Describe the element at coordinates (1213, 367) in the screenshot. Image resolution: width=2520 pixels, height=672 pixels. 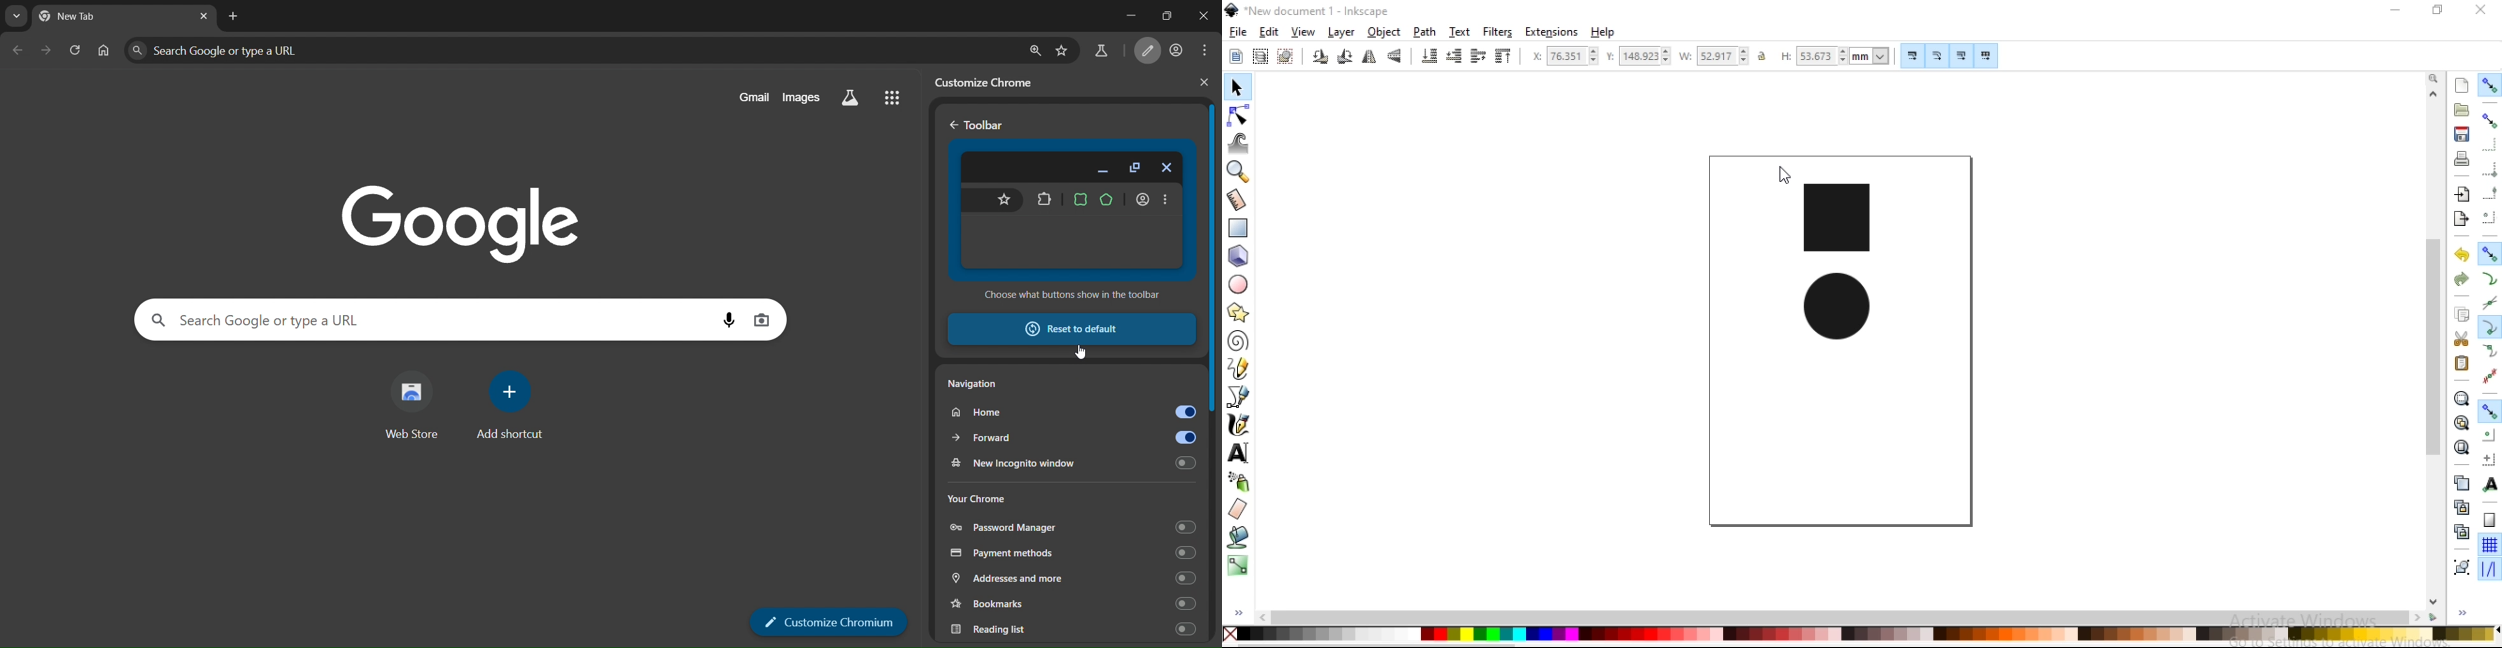
I see `vertical scrollbar` at that location.